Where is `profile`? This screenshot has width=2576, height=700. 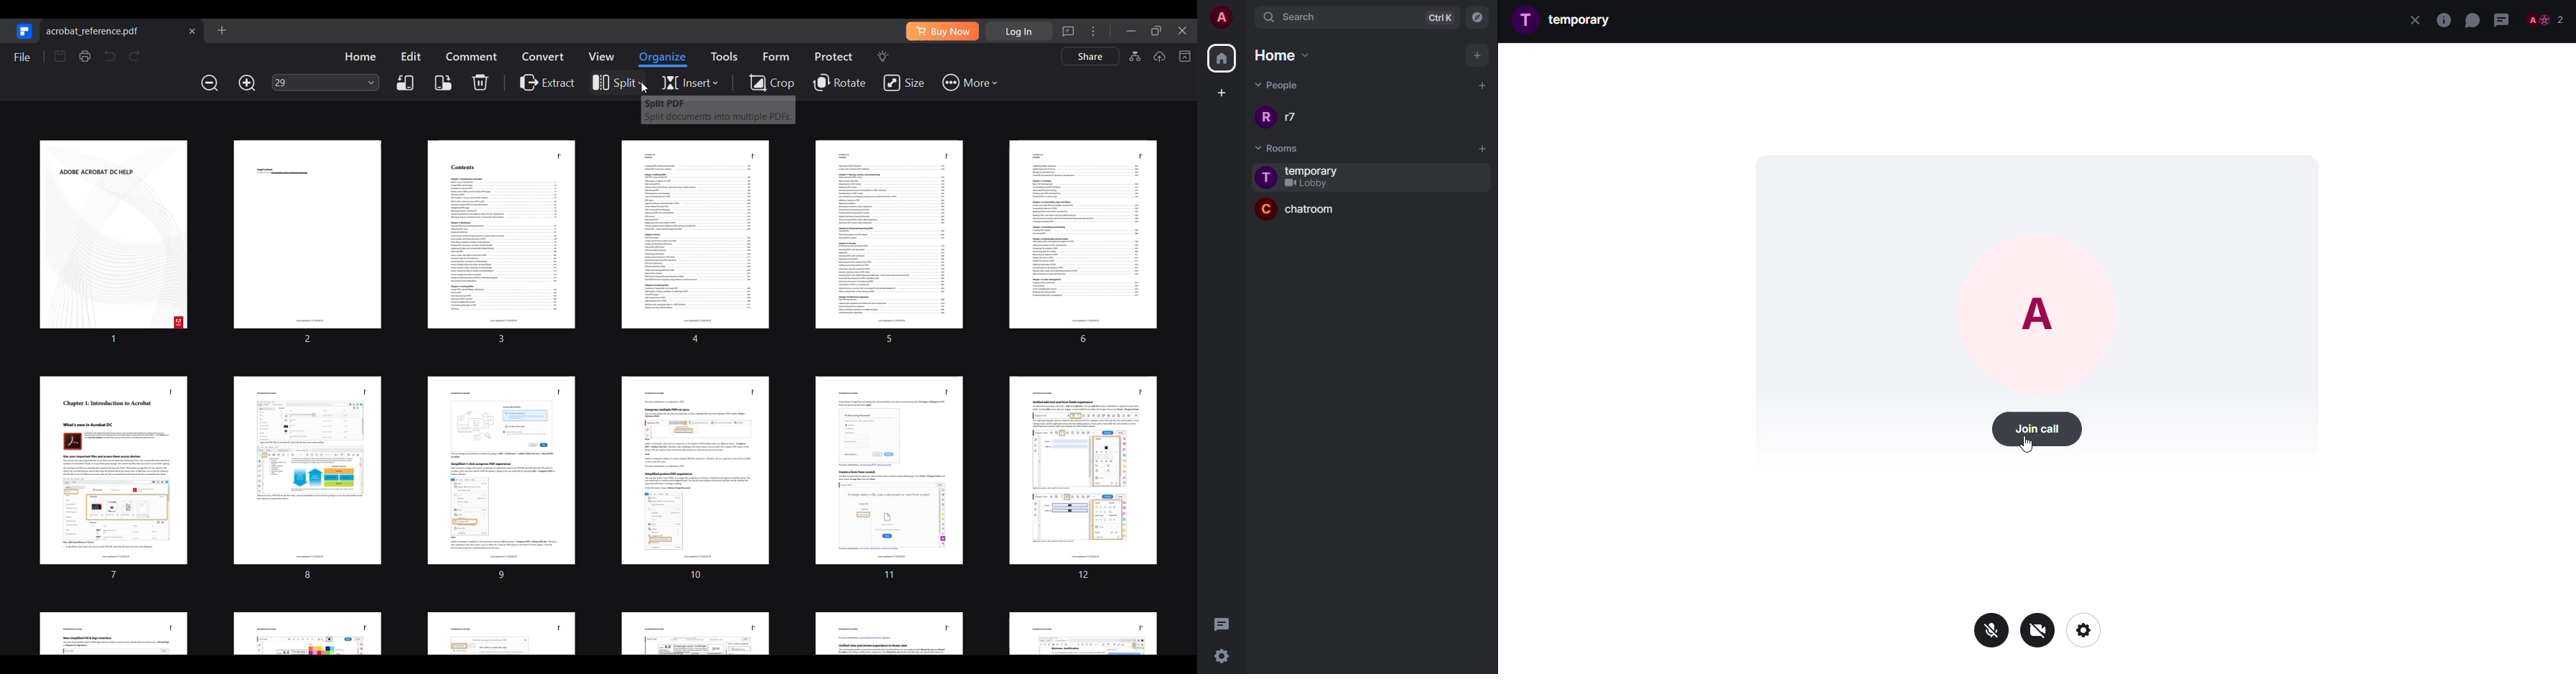
profile is located at coordinates (1266, 177).